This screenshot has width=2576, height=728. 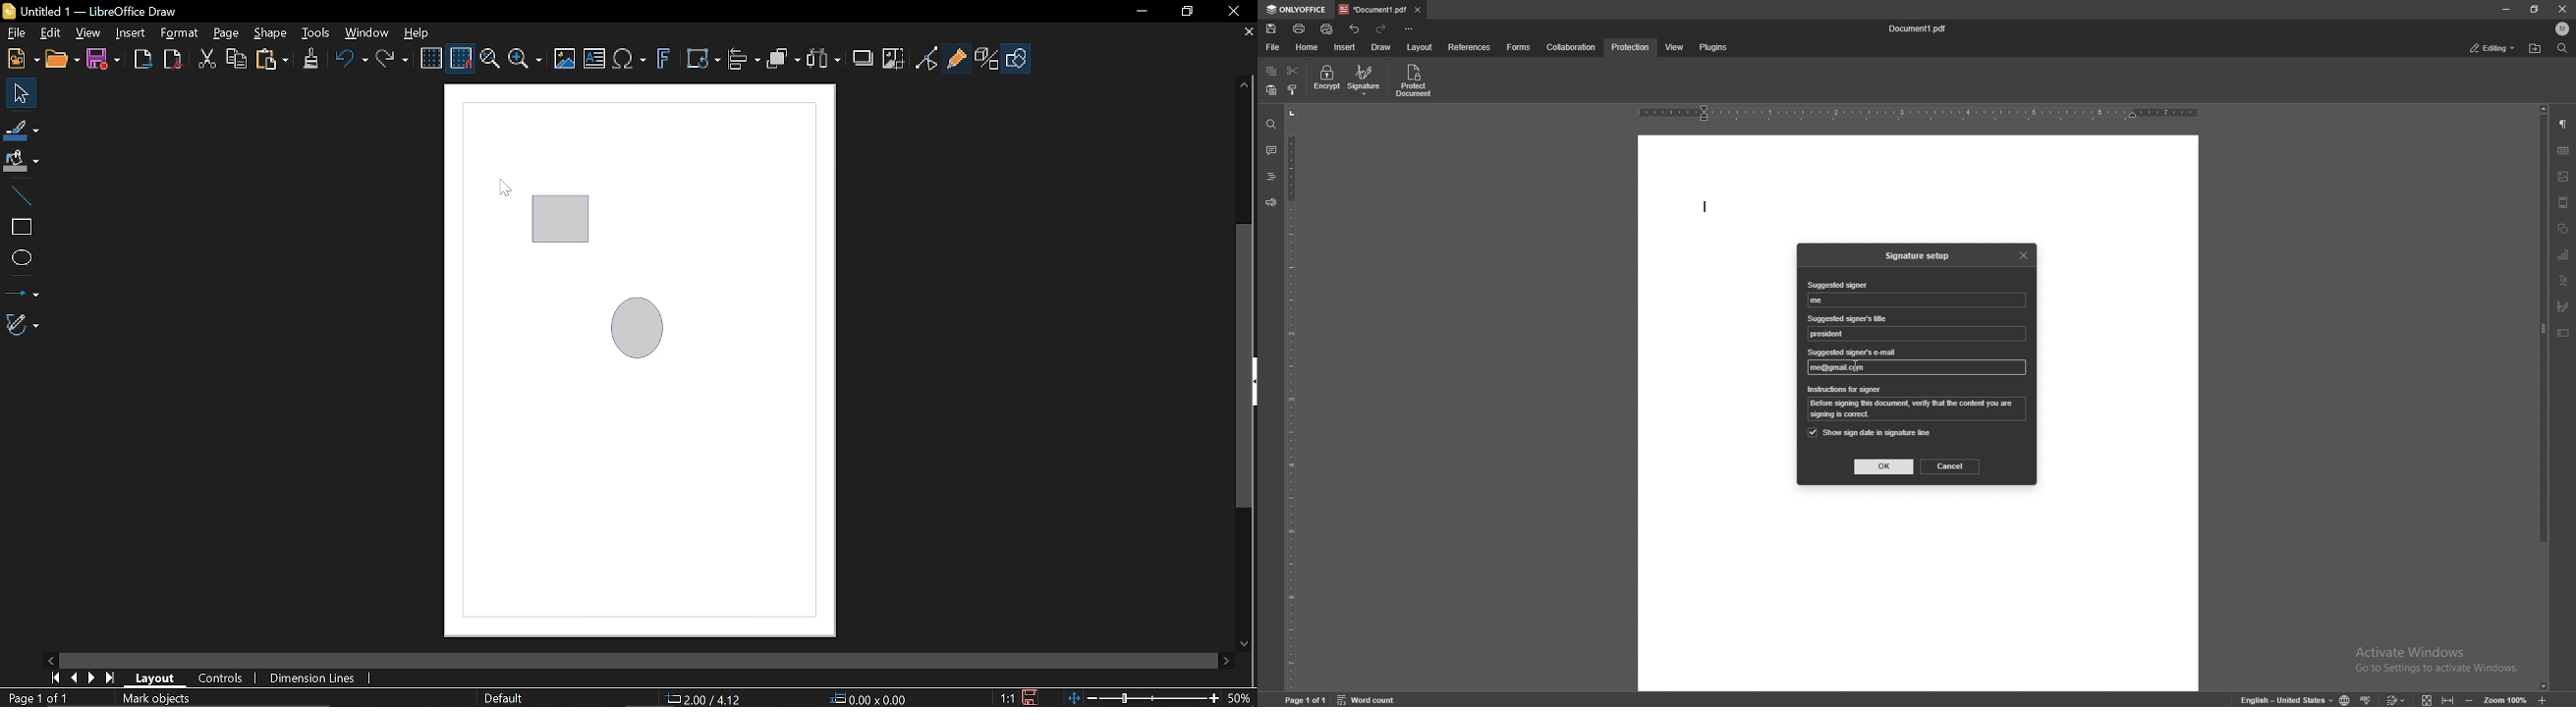 What do you see at coordinates (706, 699) in the screenshot?
I see `Location` at bounding box center [706, 699].